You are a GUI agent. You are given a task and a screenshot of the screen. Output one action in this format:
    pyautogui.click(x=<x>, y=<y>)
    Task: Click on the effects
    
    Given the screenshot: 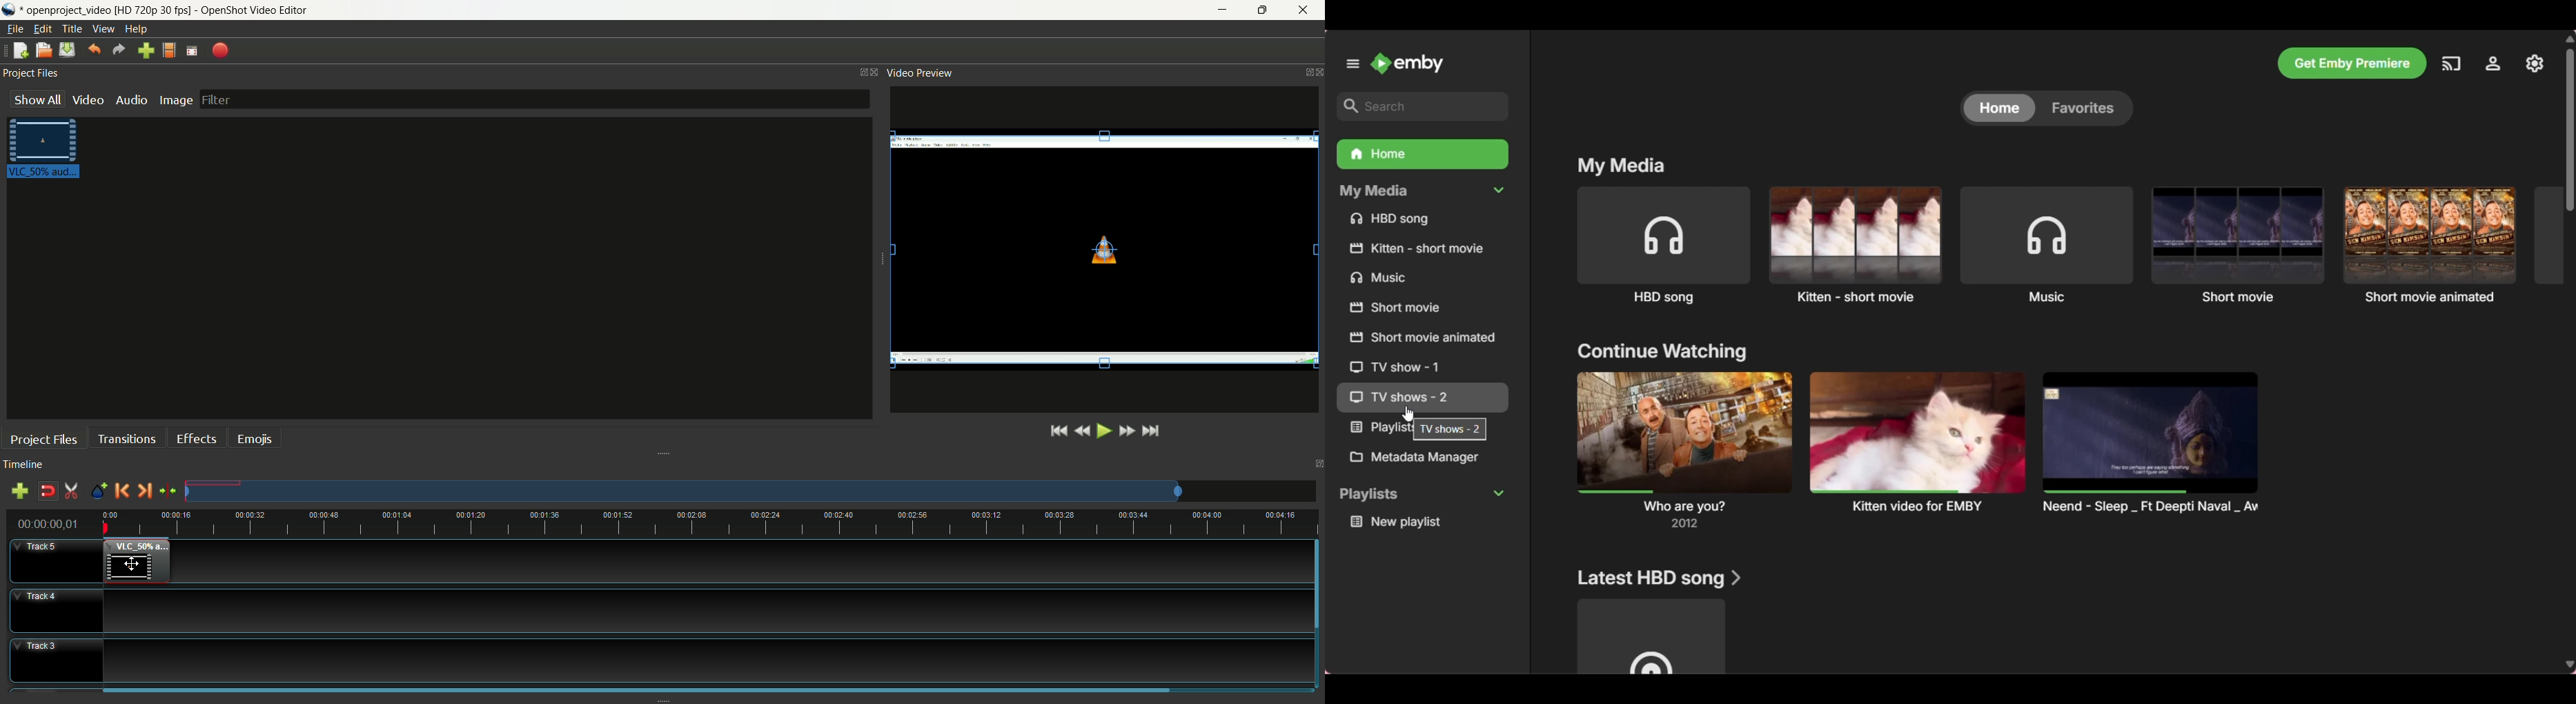 What is the action you would take?
    pyautogui.click(x=197, y=437)
    